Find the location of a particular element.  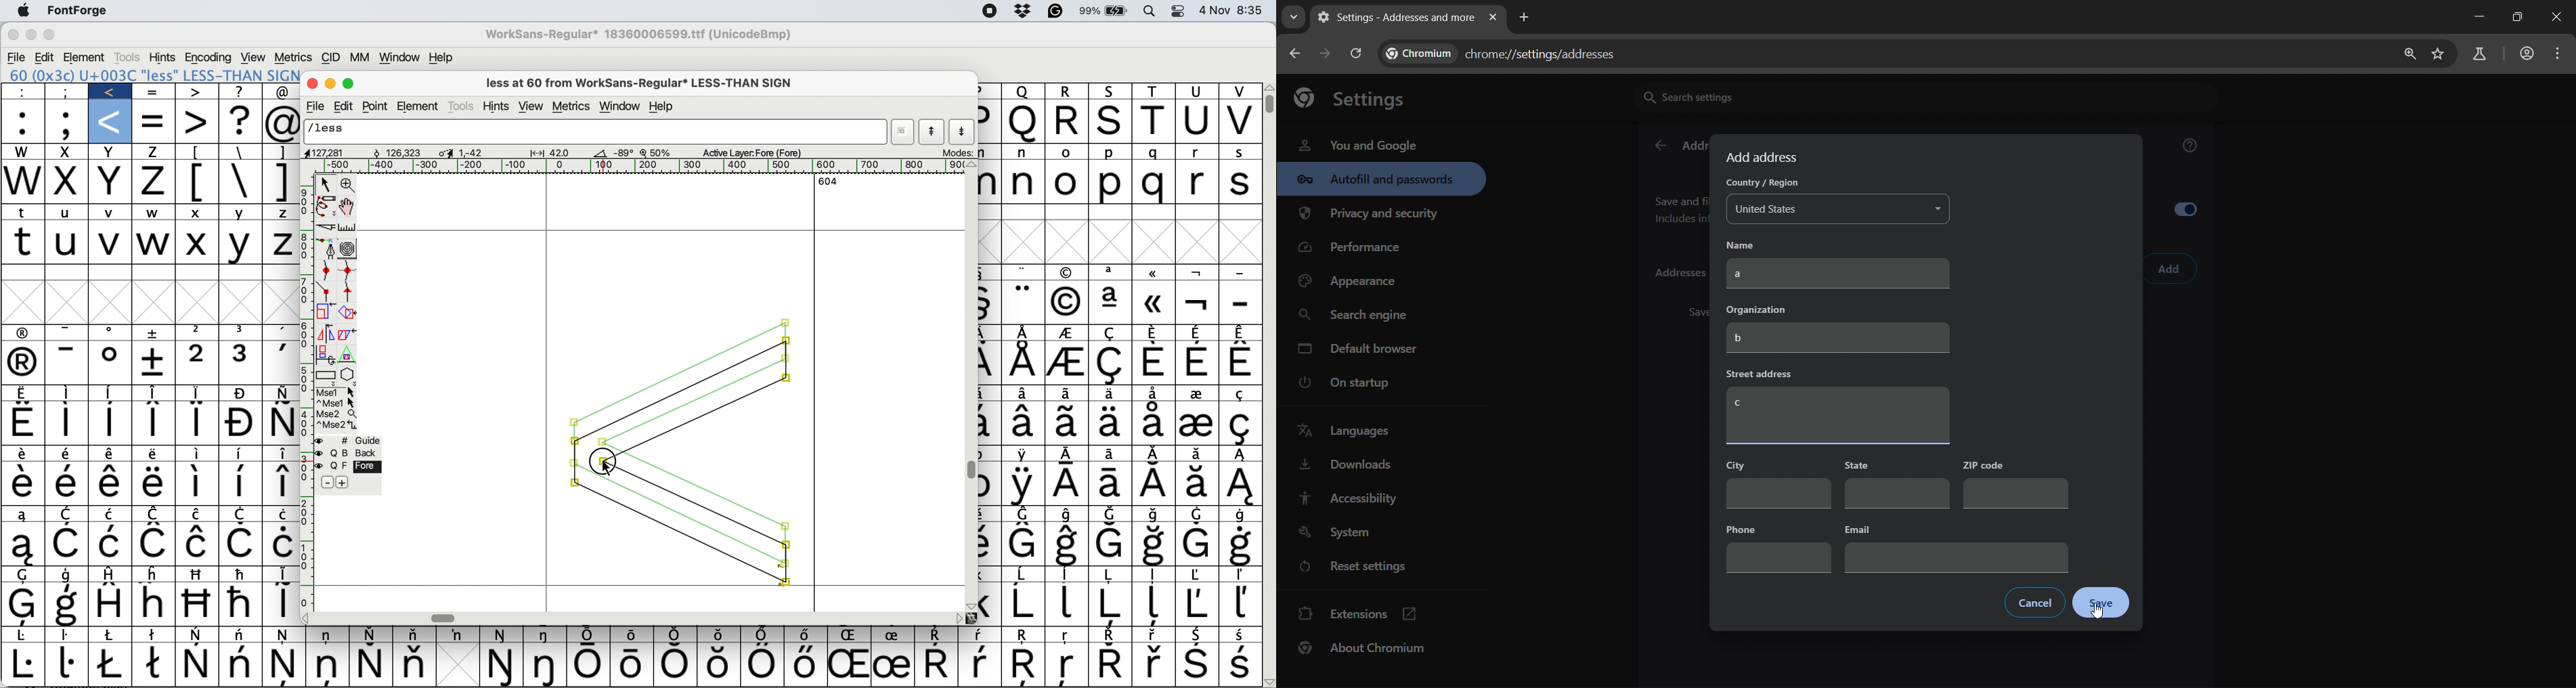

Symbol is located at coordinates (278, 331).